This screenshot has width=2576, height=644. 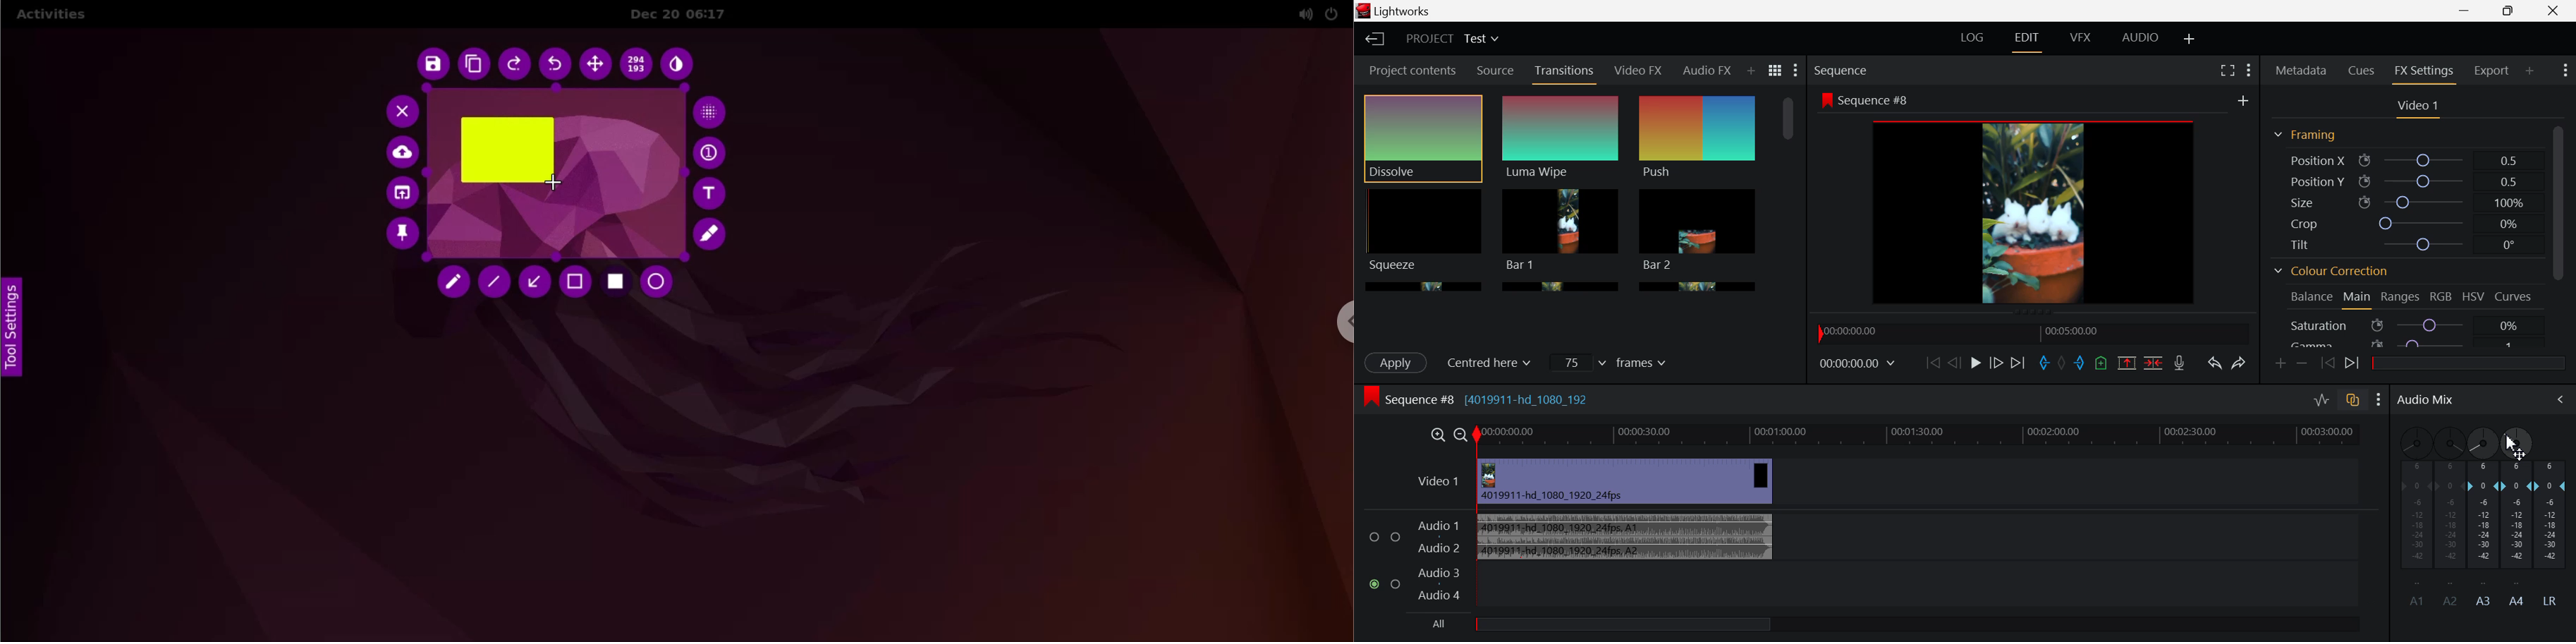 What do you see at coordinates (2155, 362) in the screenshot?
I see `Delete/Cut` at bounding box center [2155, 362].